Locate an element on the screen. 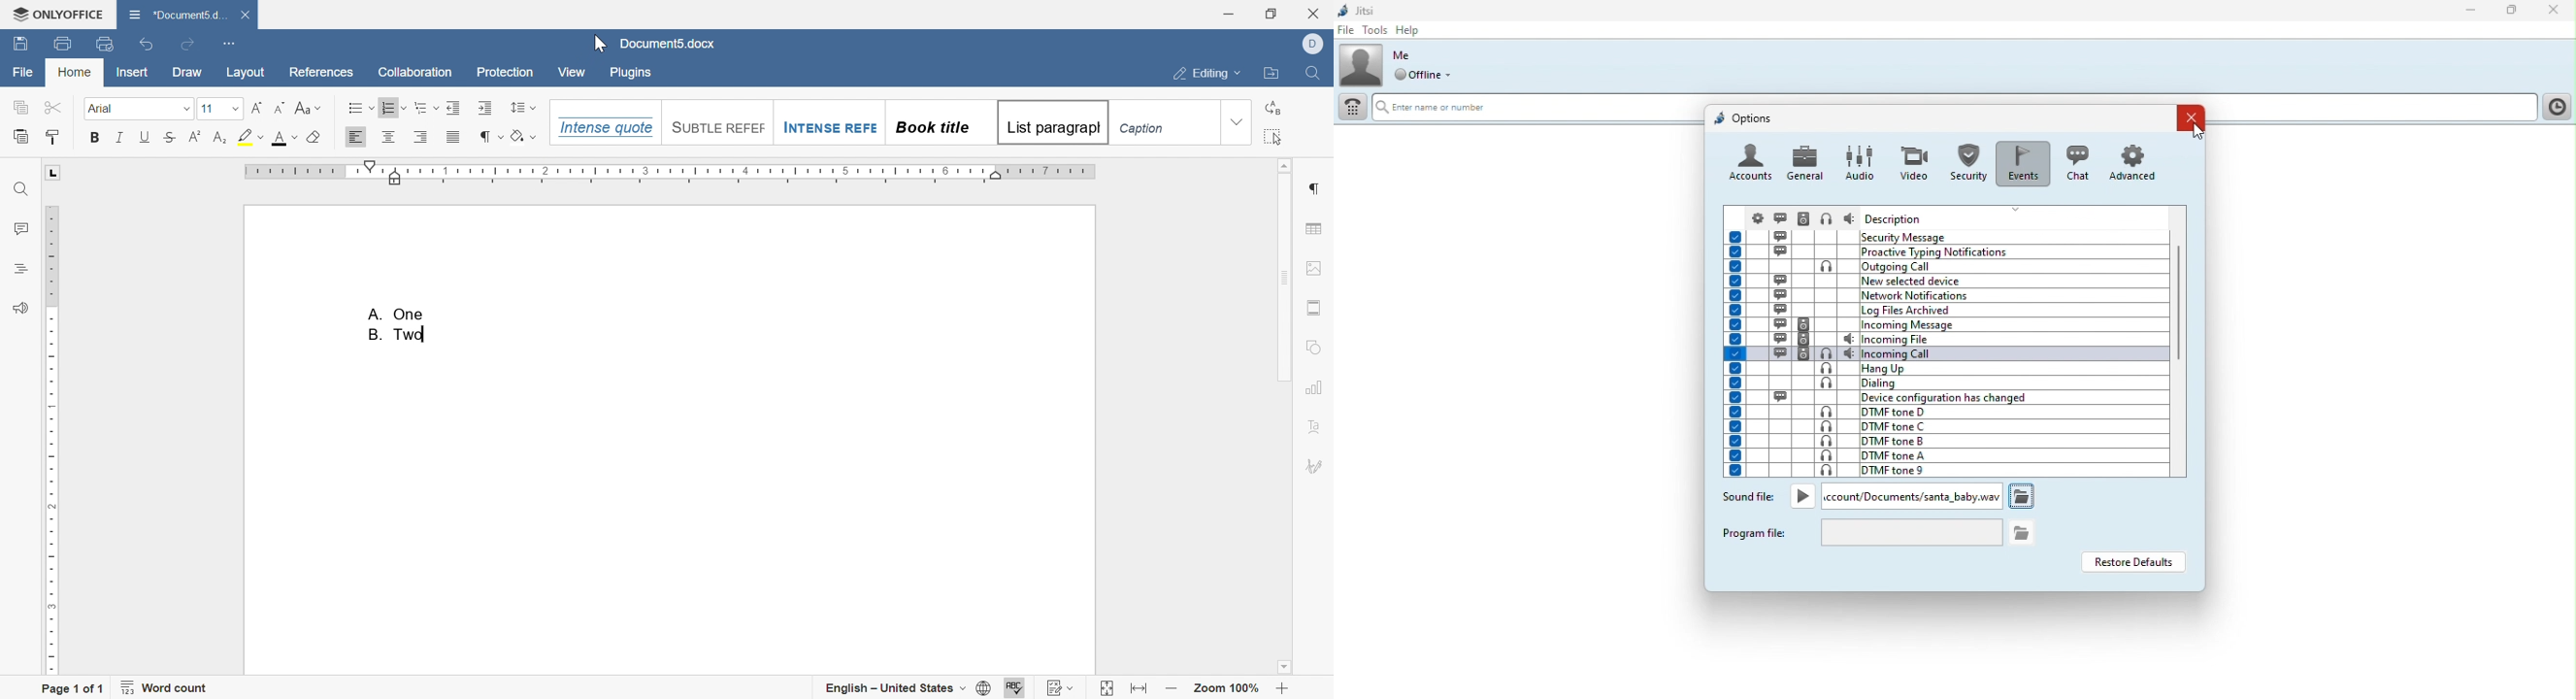 This screenshot has height=700, width=2576. set document language is located at coordinates (908, 689).